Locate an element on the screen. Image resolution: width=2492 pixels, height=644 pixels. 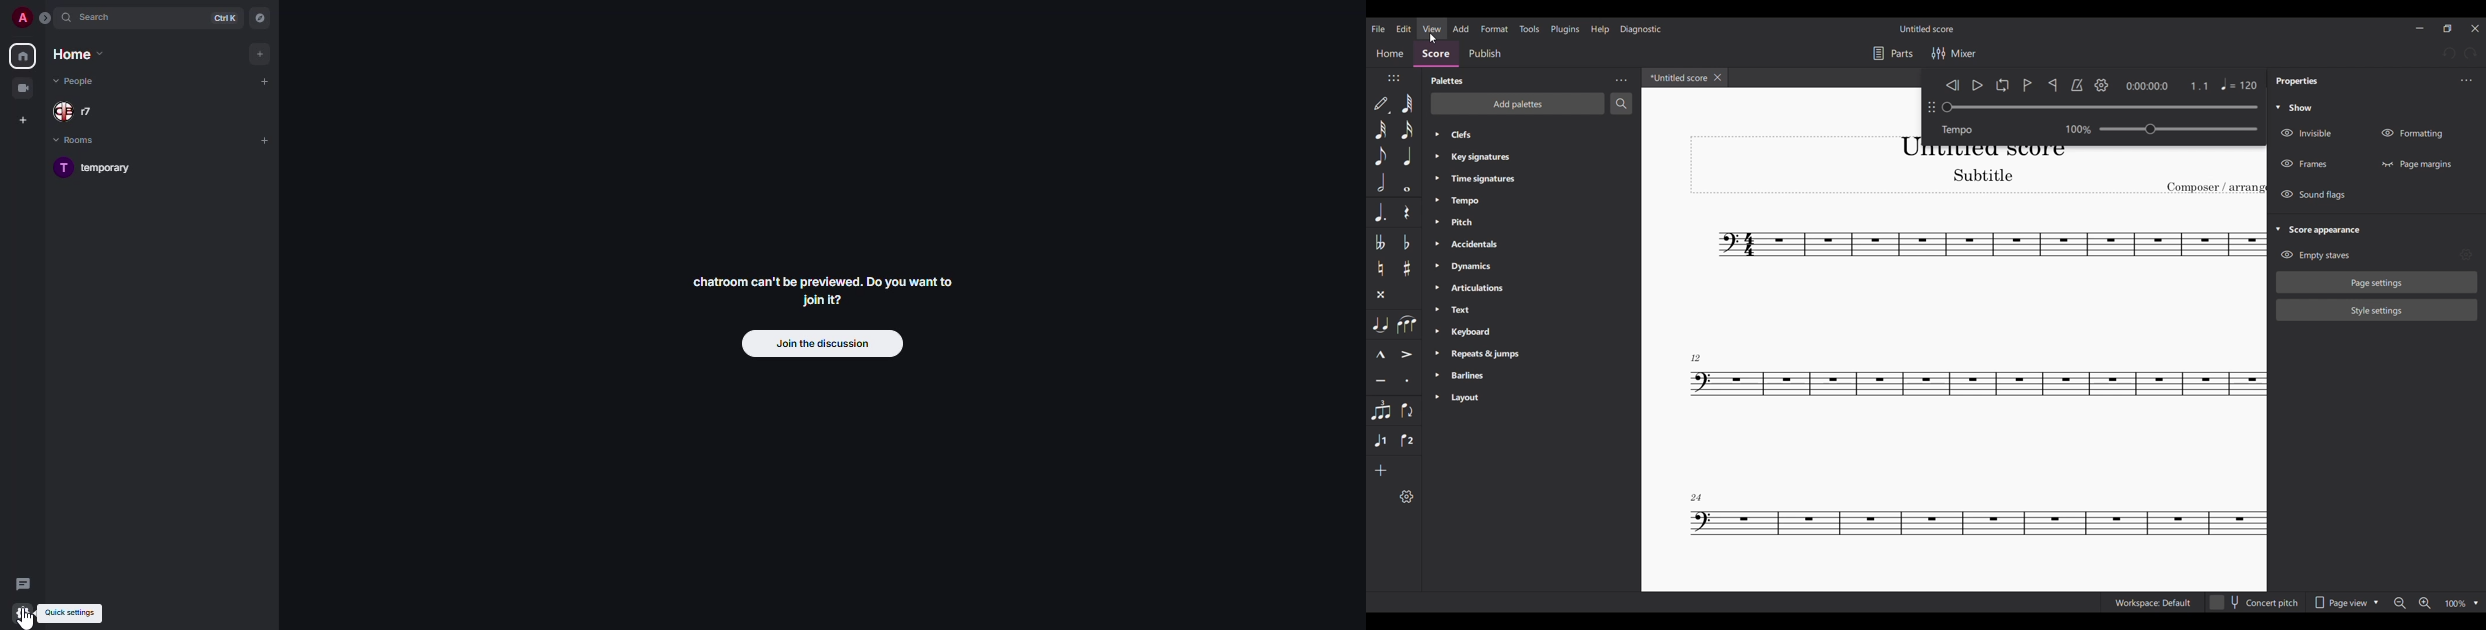
Dynamics is located at coordinates (1518, 266).